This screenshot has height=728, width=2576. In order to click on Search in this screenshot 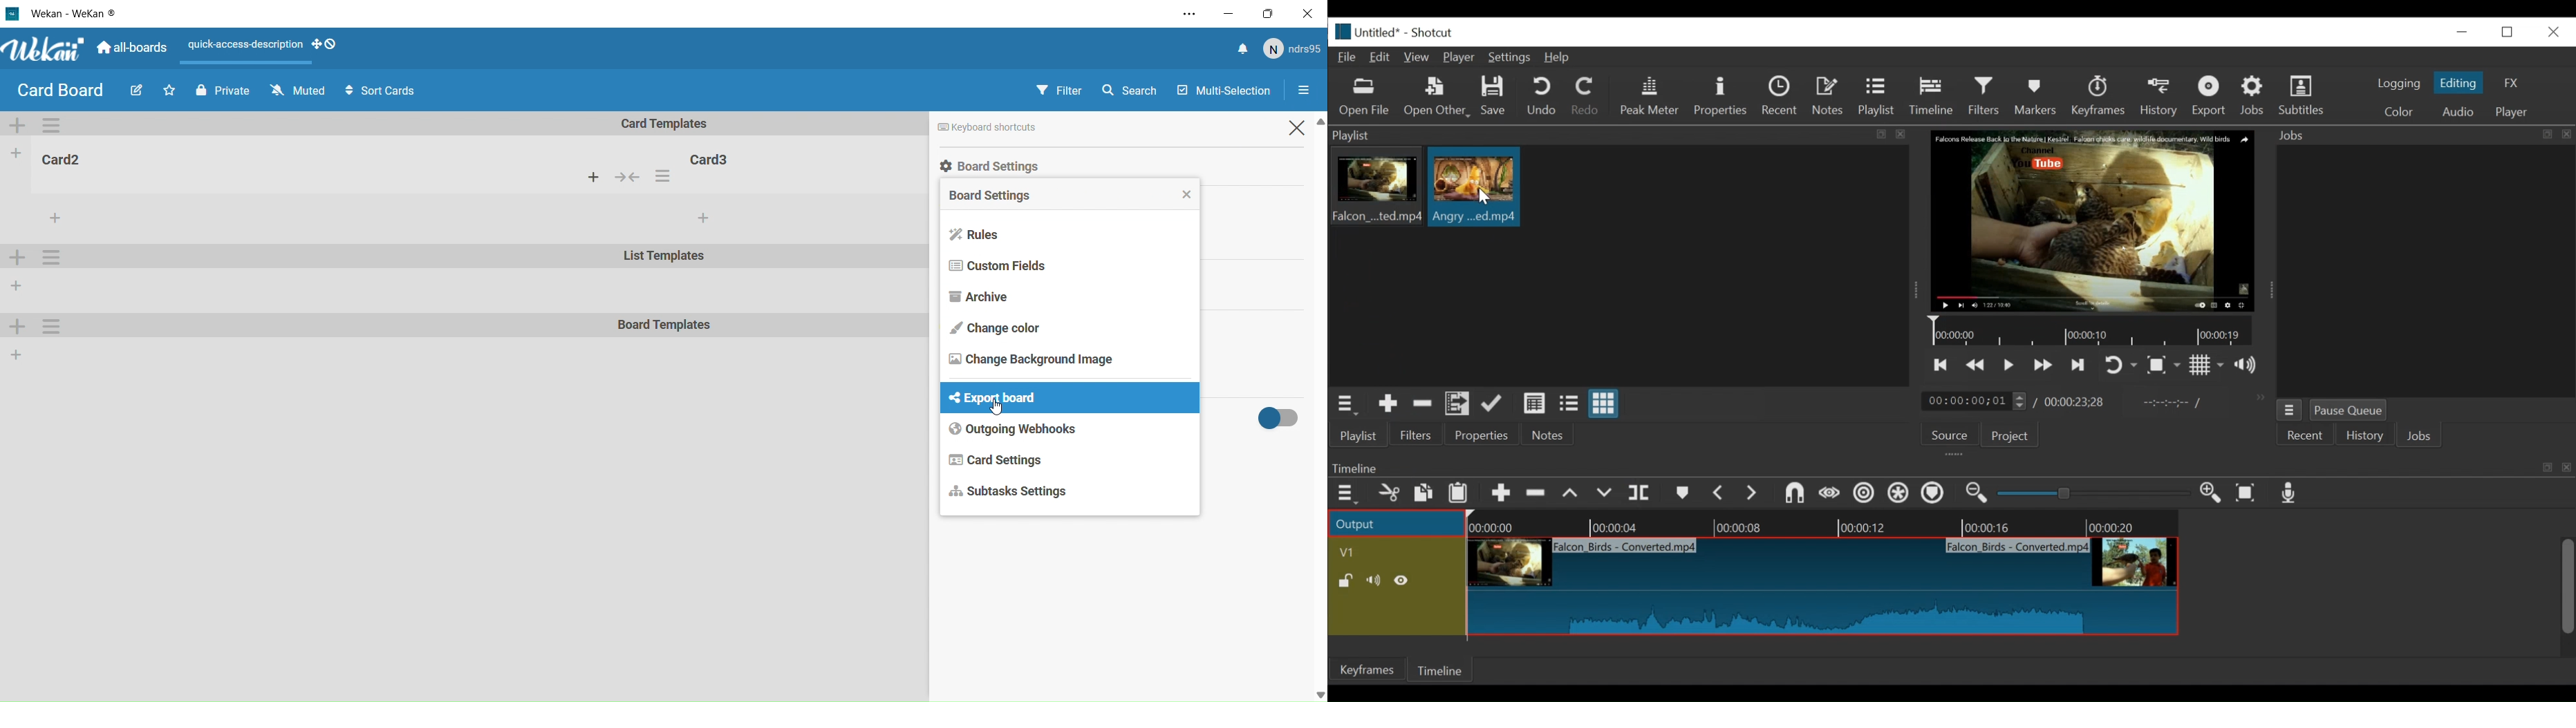, I will do `click(1135, 88)`.